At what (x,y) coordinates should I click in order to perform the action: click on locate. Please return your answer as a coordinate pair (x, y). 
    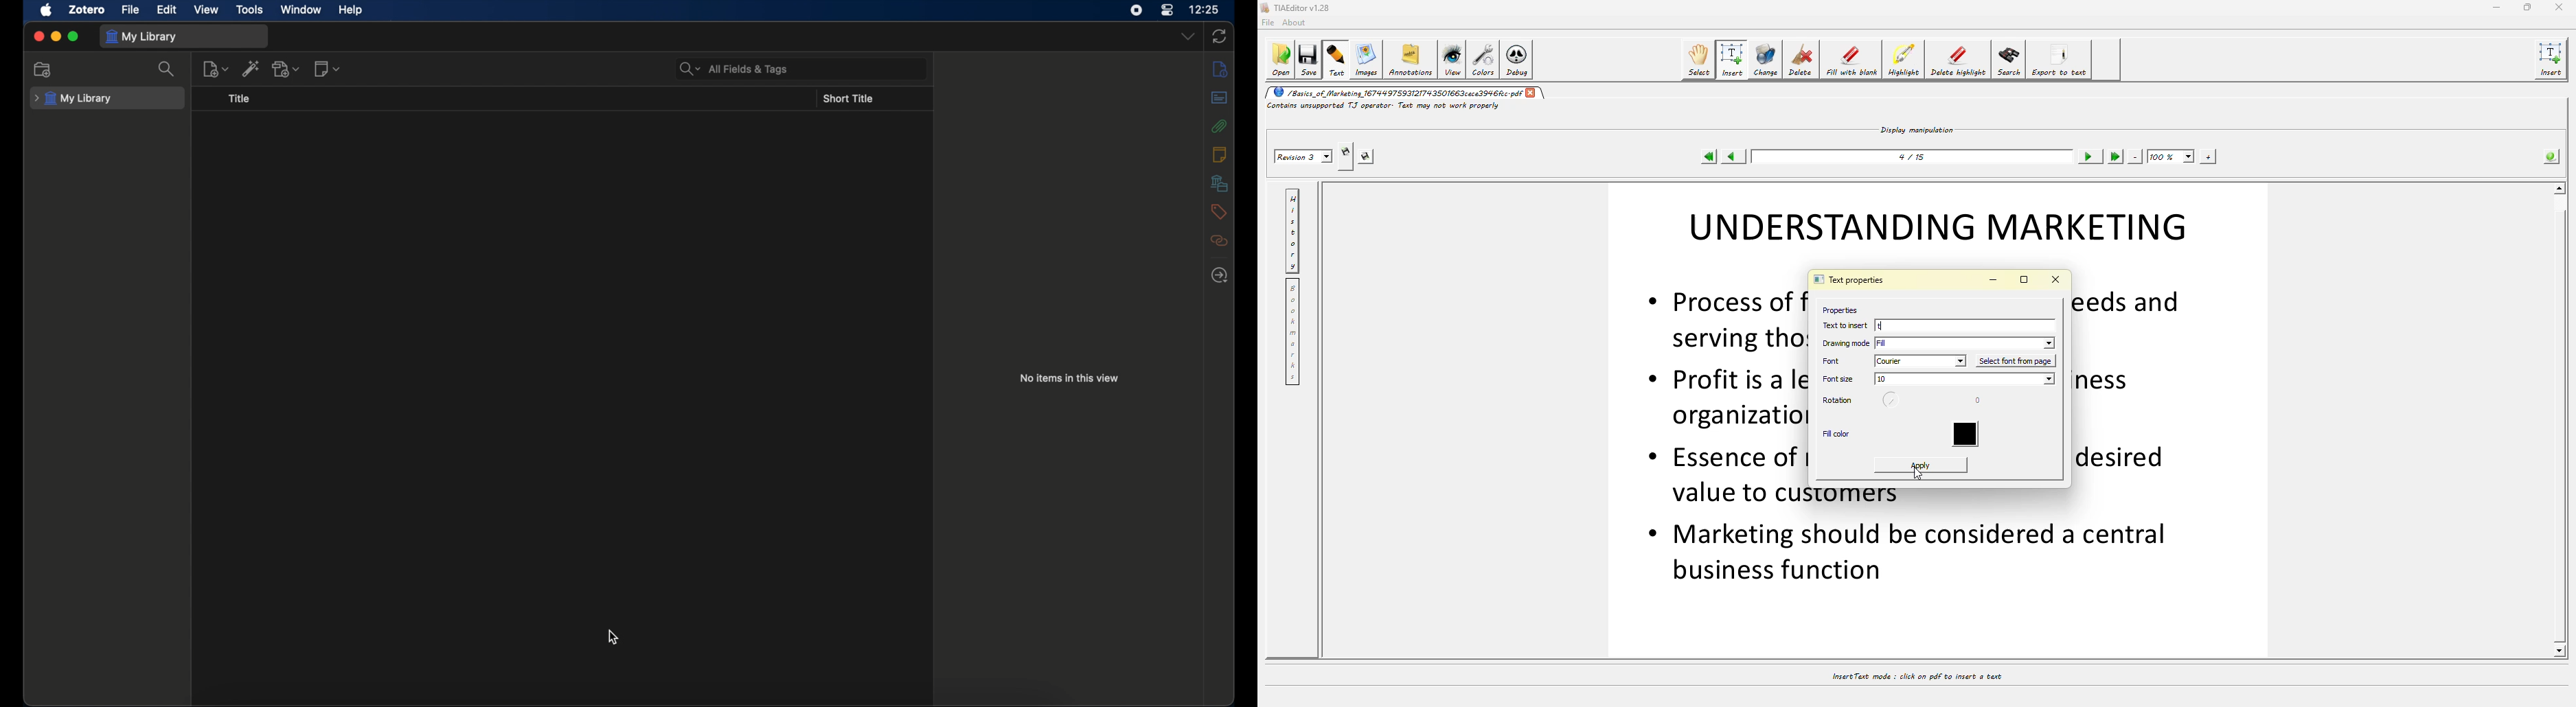
    Looking at the image, I should click on (1220, 276).